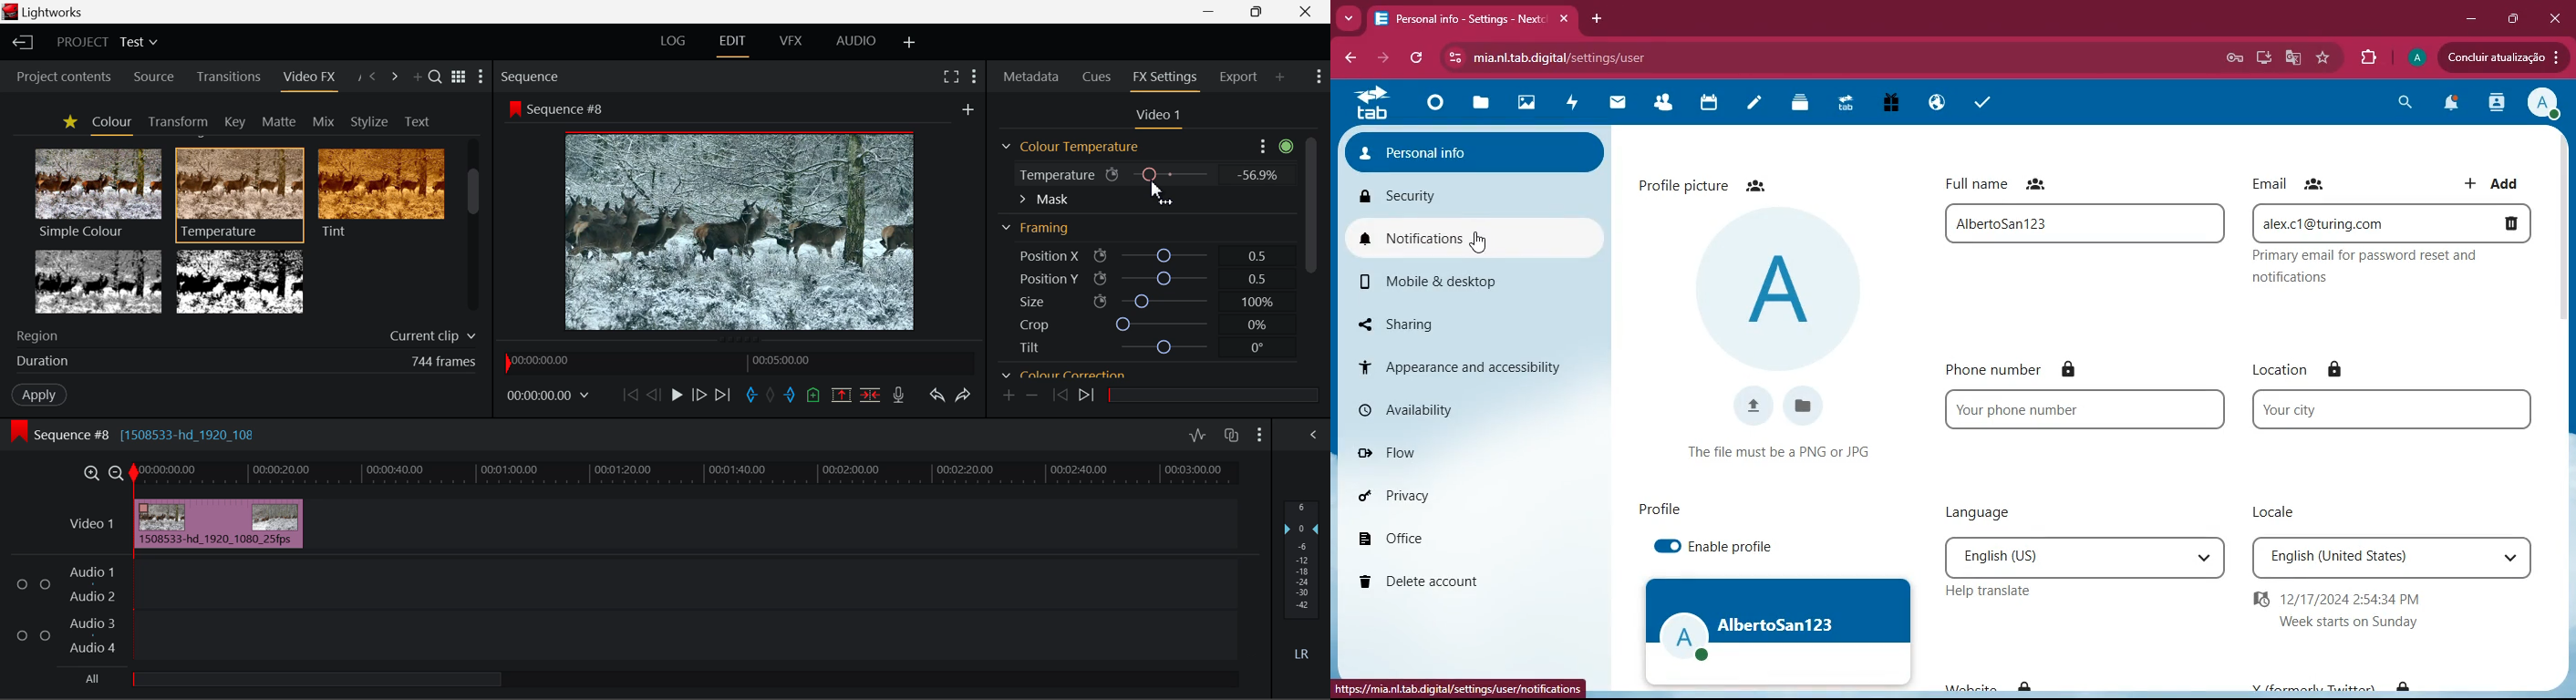 The height and width of the screenshot is (700, 2576). I want to click on Mark Cue, so click(814, 396).